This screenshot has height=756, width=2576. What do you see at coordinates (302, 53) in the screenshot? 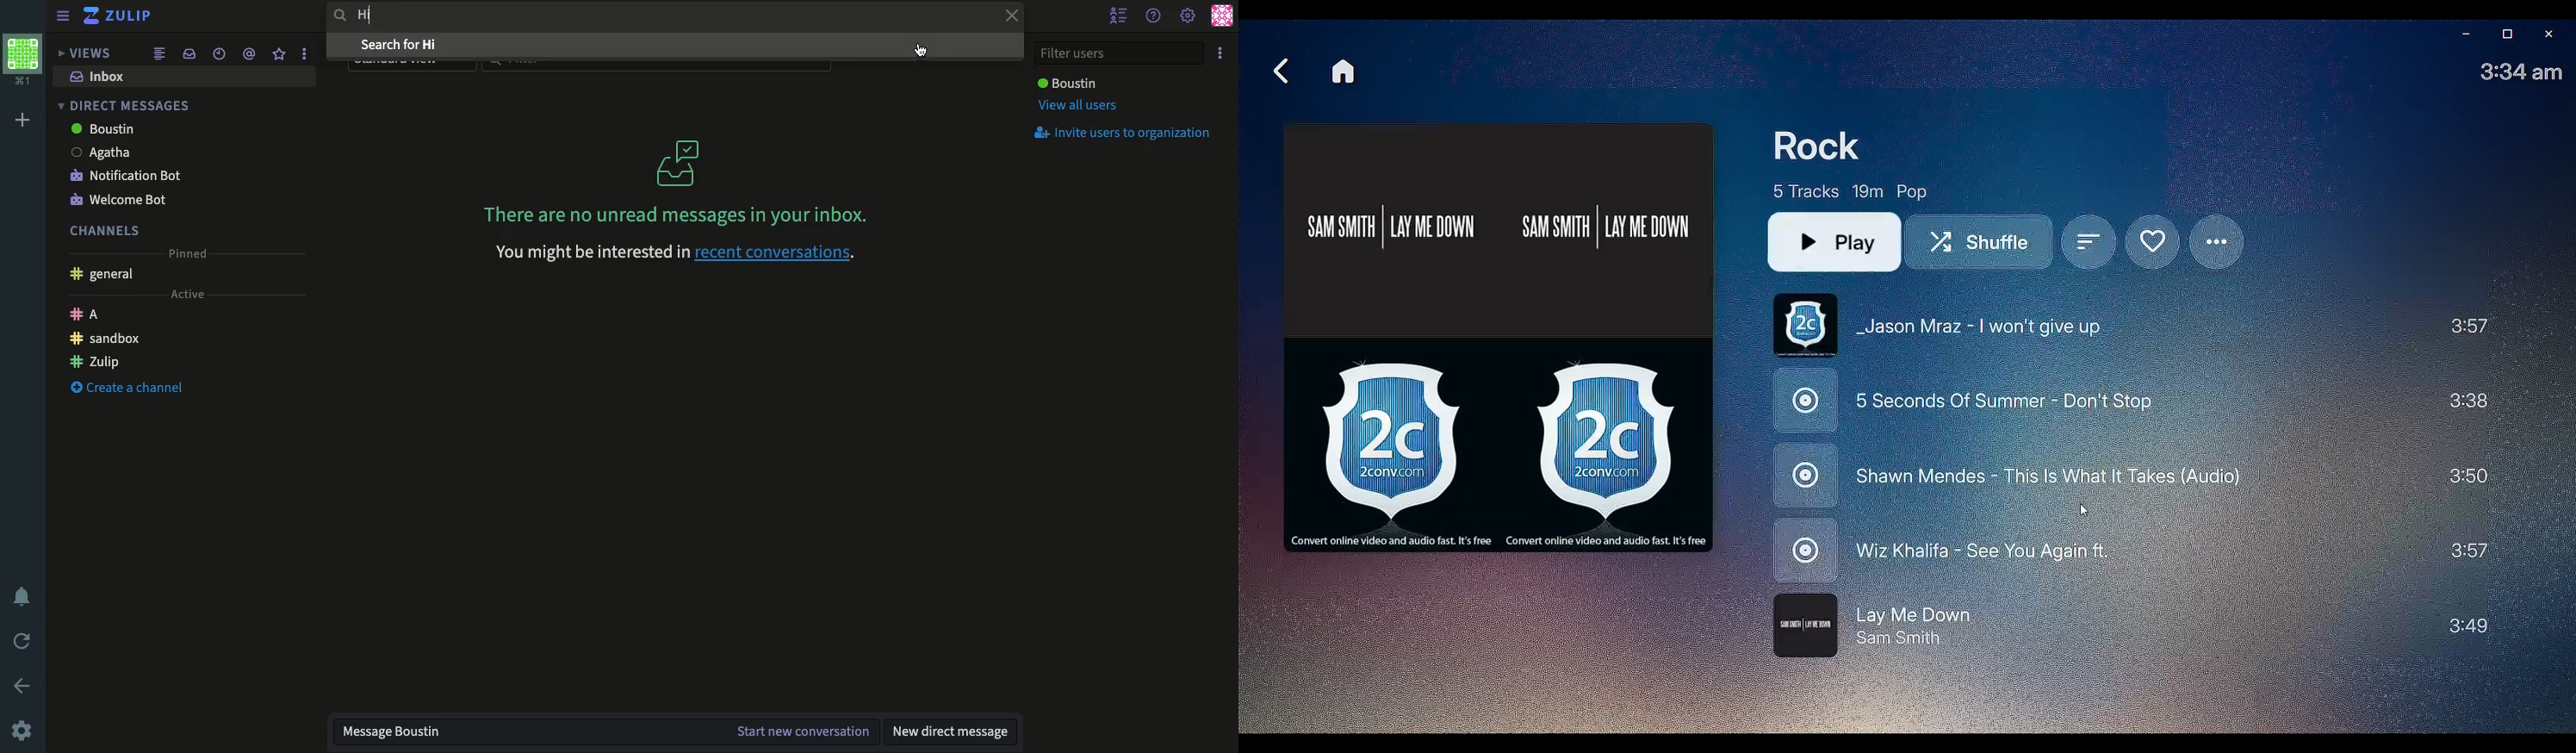
I see `Options` at bounding box center [302, 53].